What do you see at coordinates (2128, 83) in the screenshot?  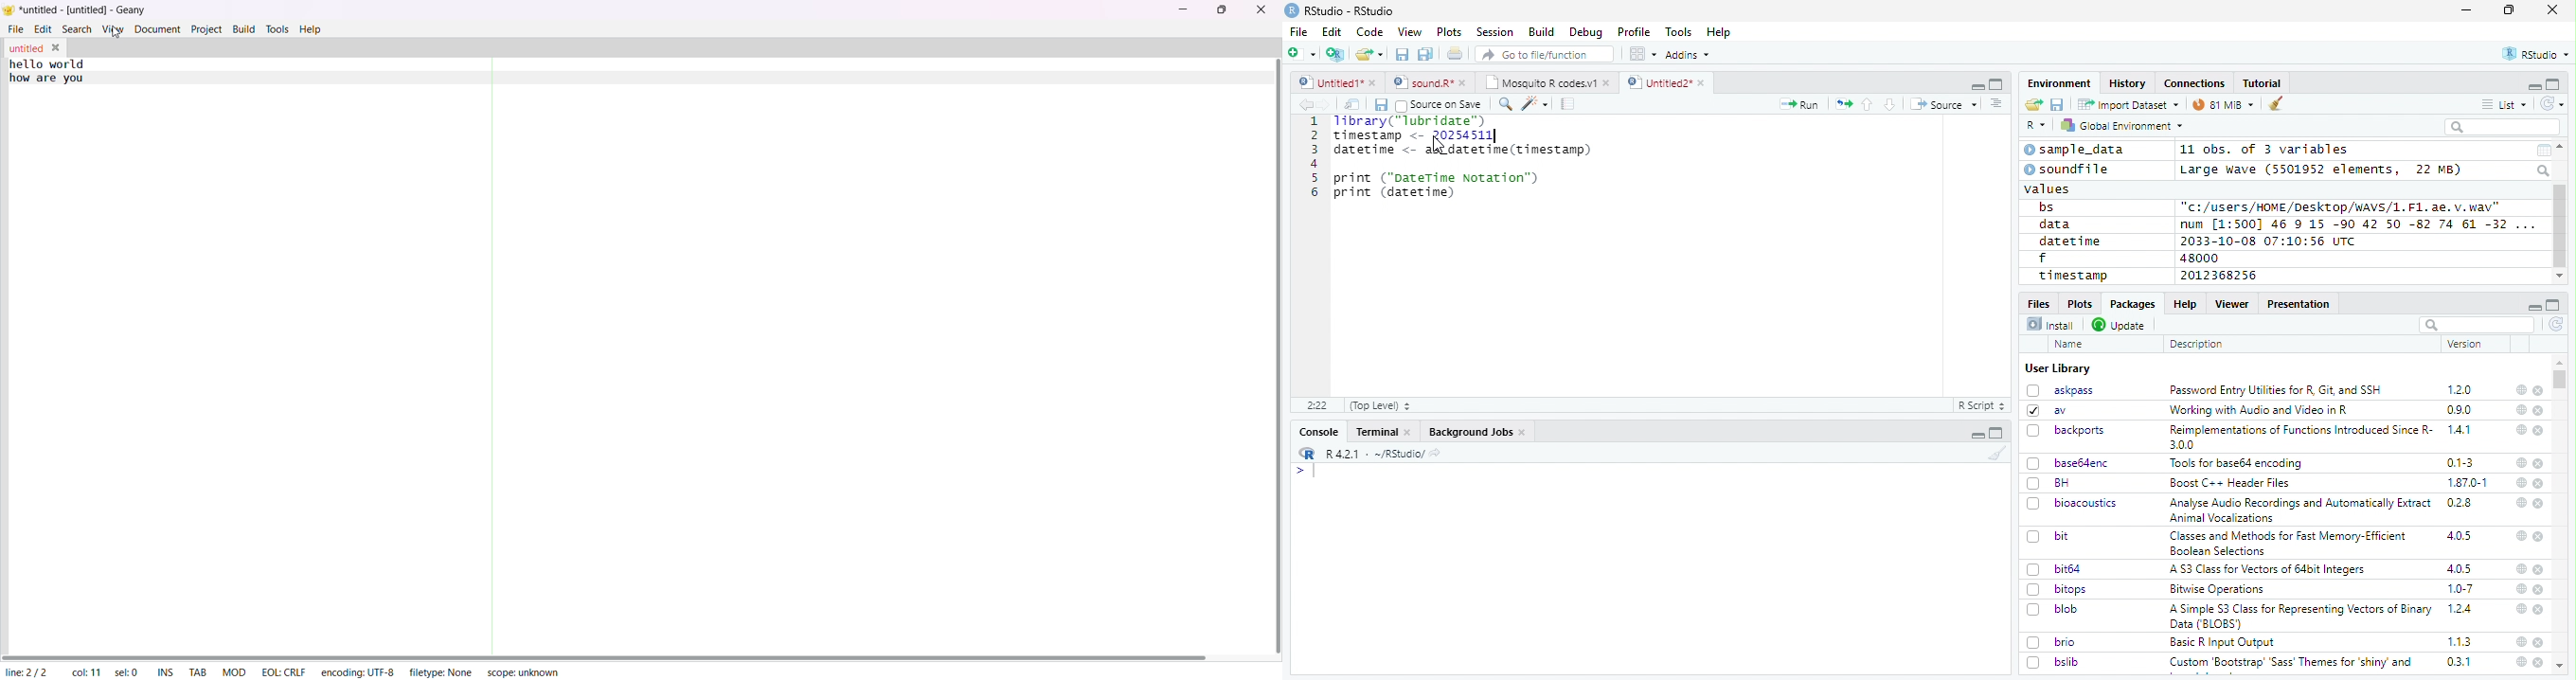 I see `History` at bounding box center [2128, 83].